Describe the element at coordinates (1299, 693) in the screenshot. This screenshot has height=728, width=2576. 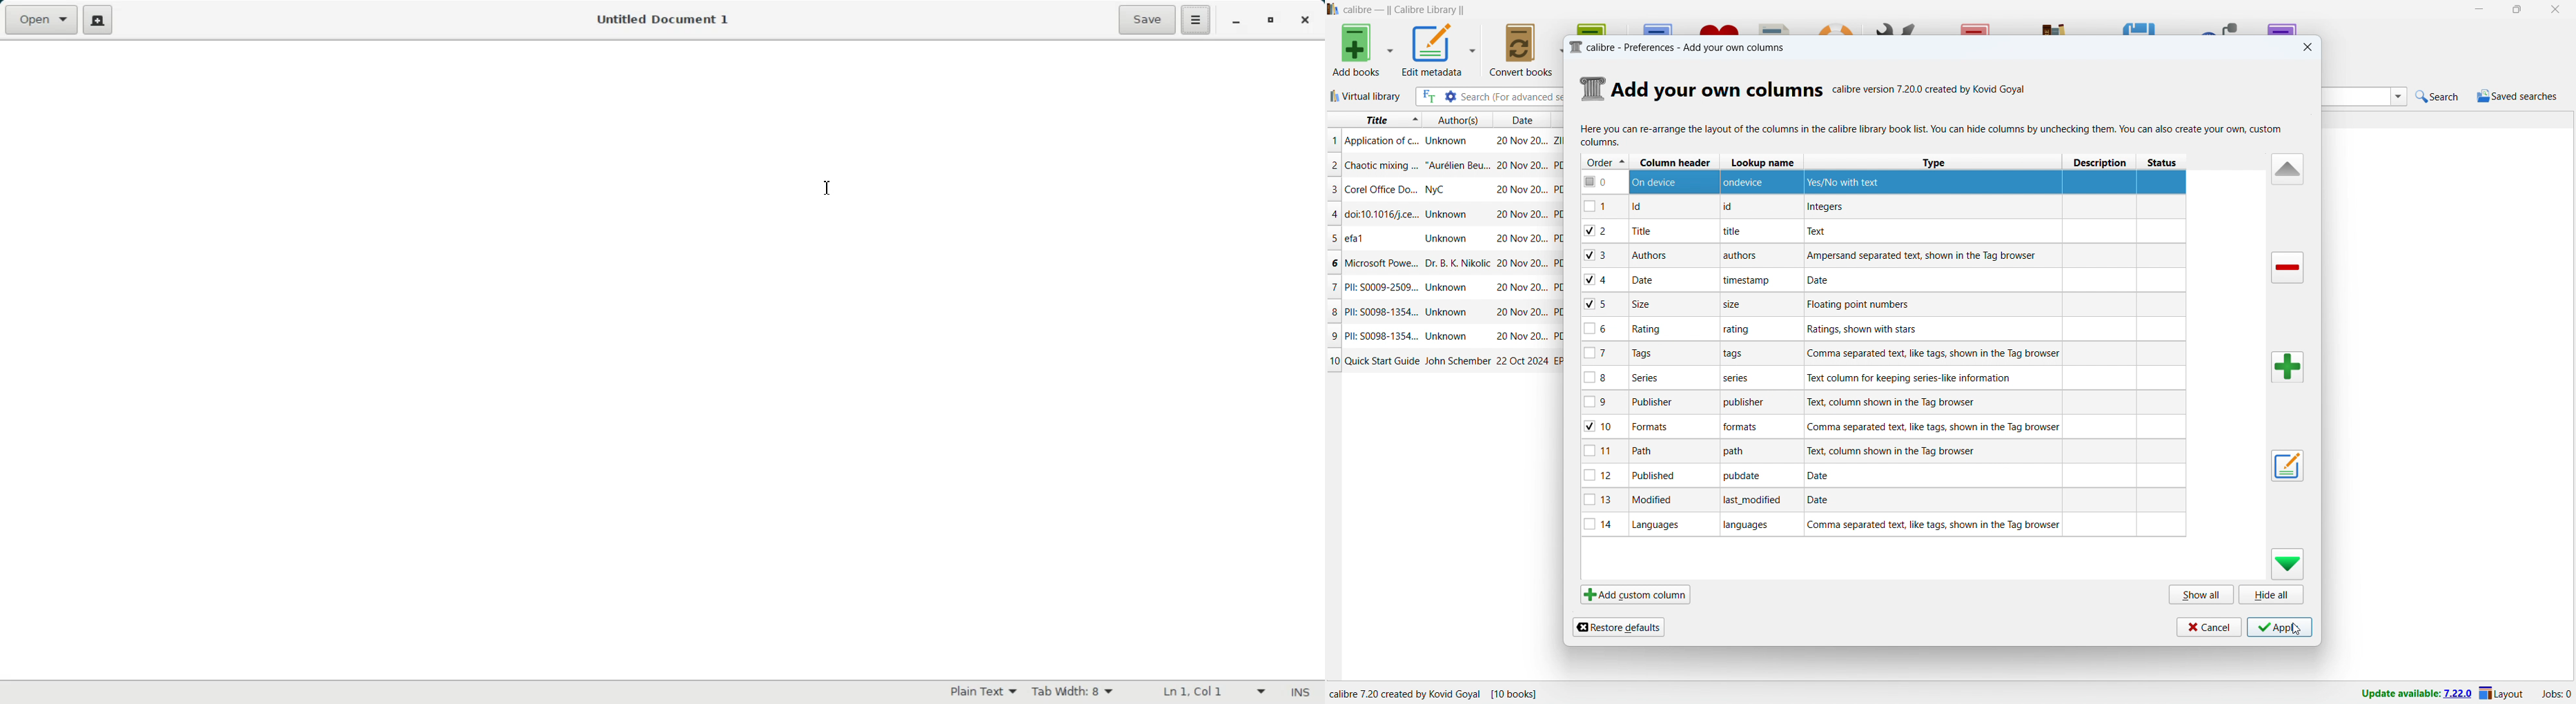
I see `Insert` at that location.